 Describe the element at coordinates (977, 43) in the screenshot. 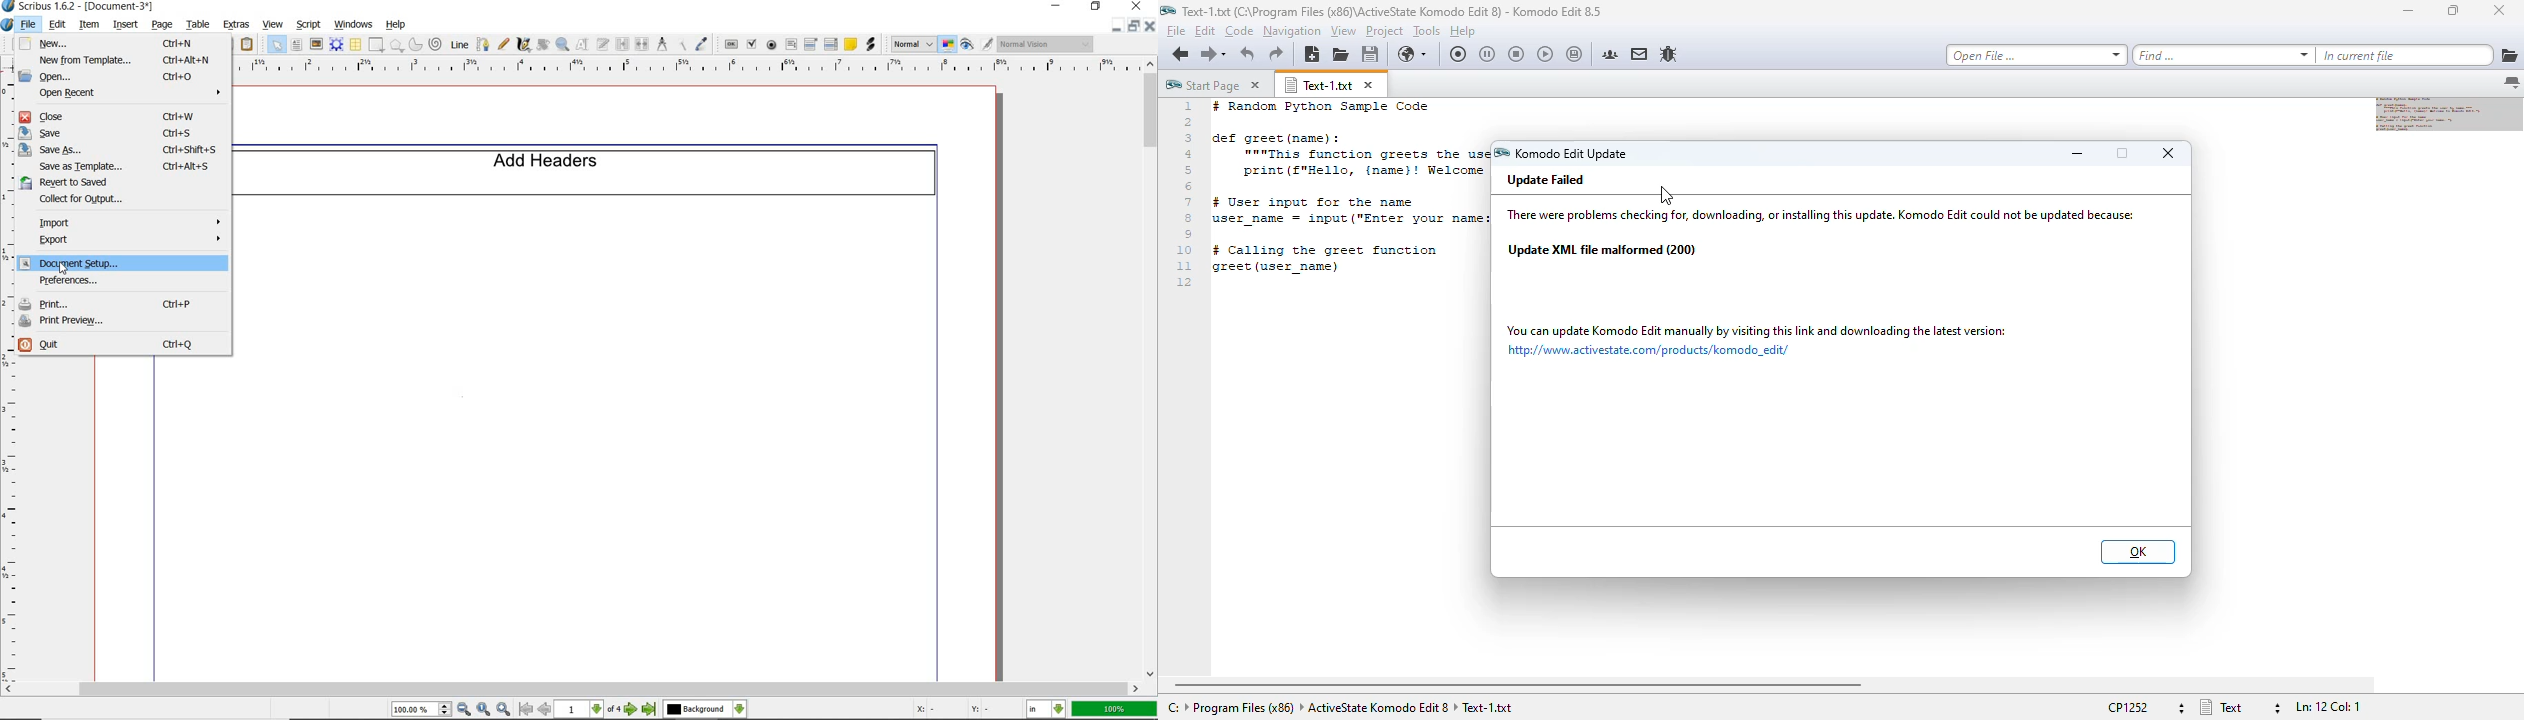

I see `preview mode` at that location.